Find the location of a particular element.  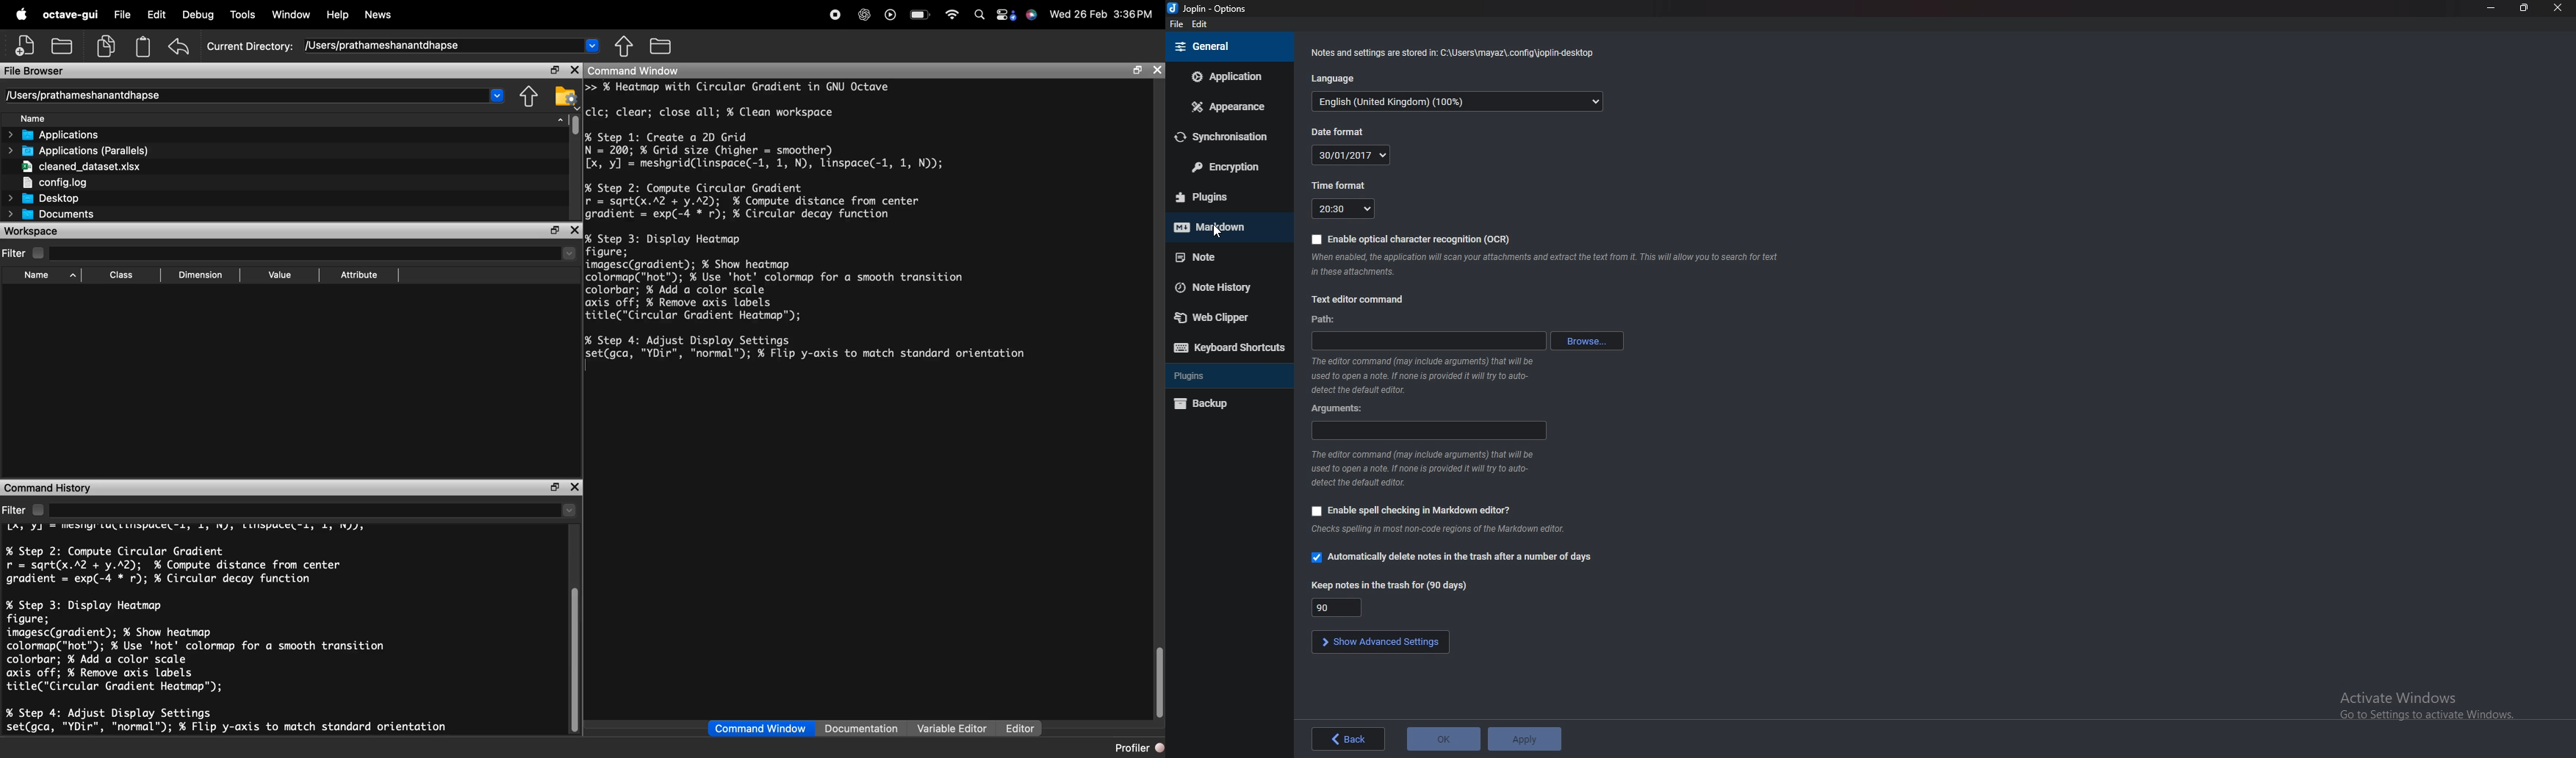

date format is located at coordinates (1344, 131).